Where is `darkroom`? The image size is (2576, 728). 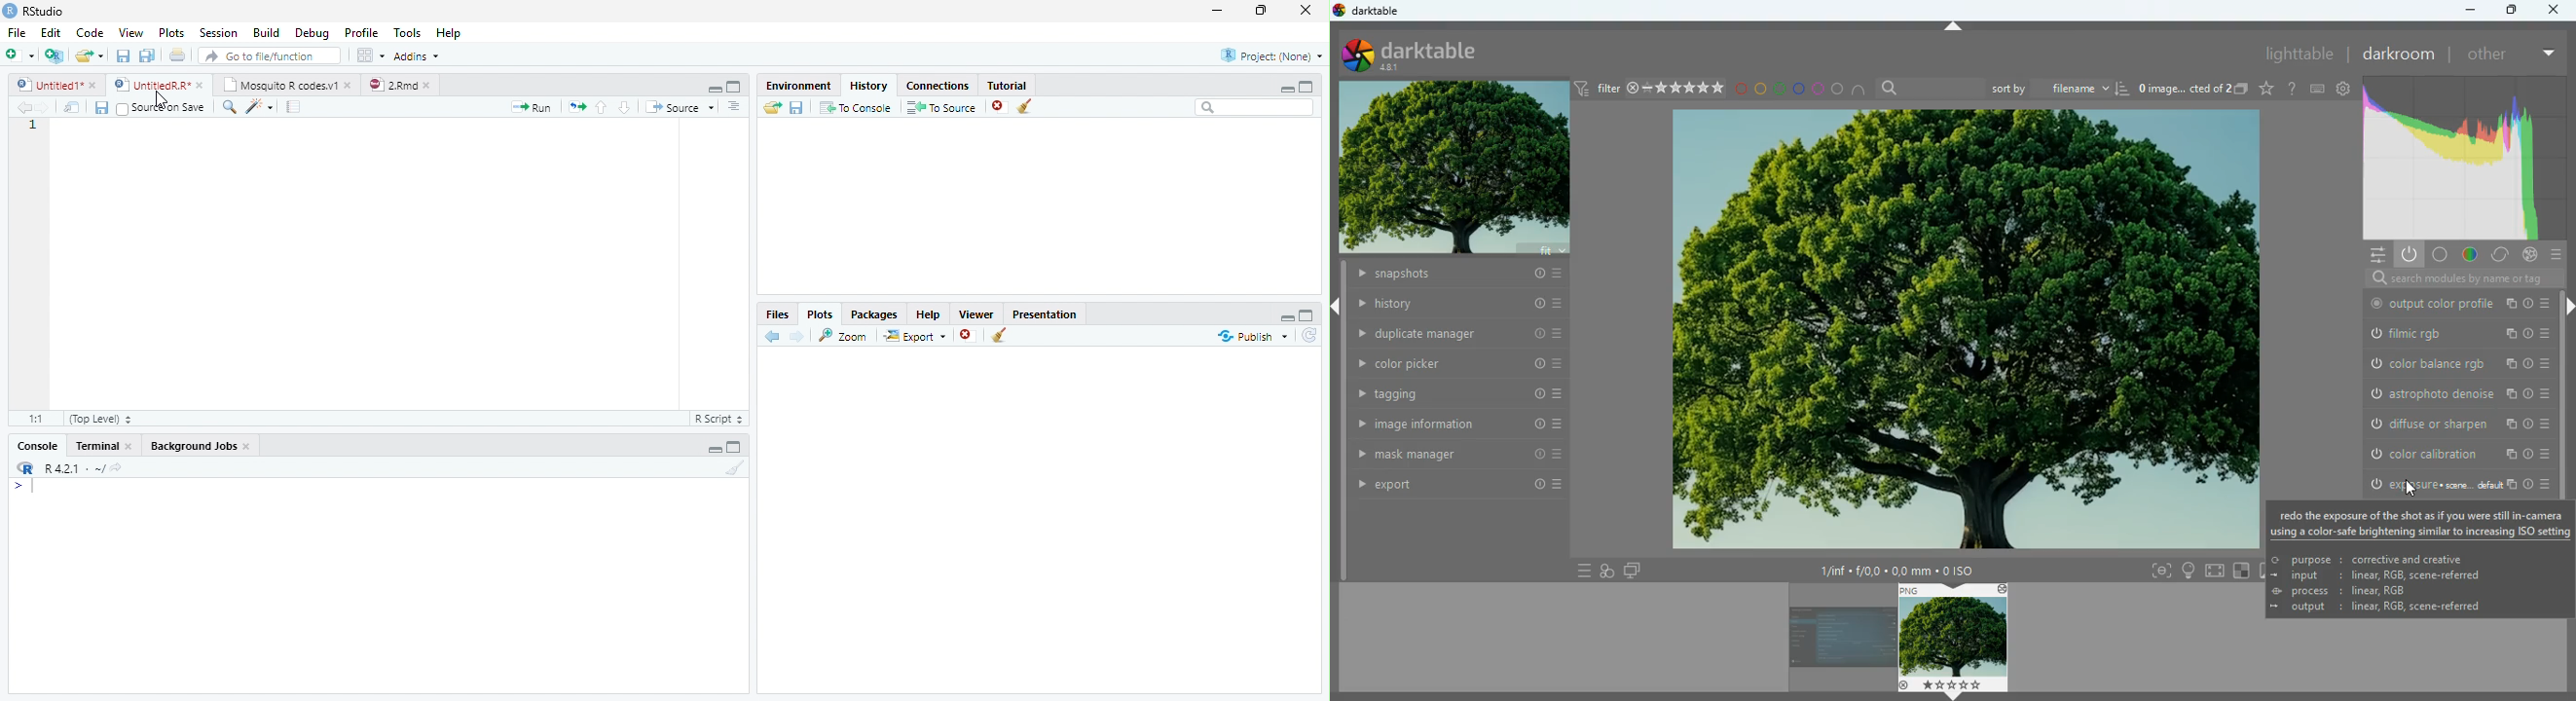 darkroom is located at coordinates (2401, 55).